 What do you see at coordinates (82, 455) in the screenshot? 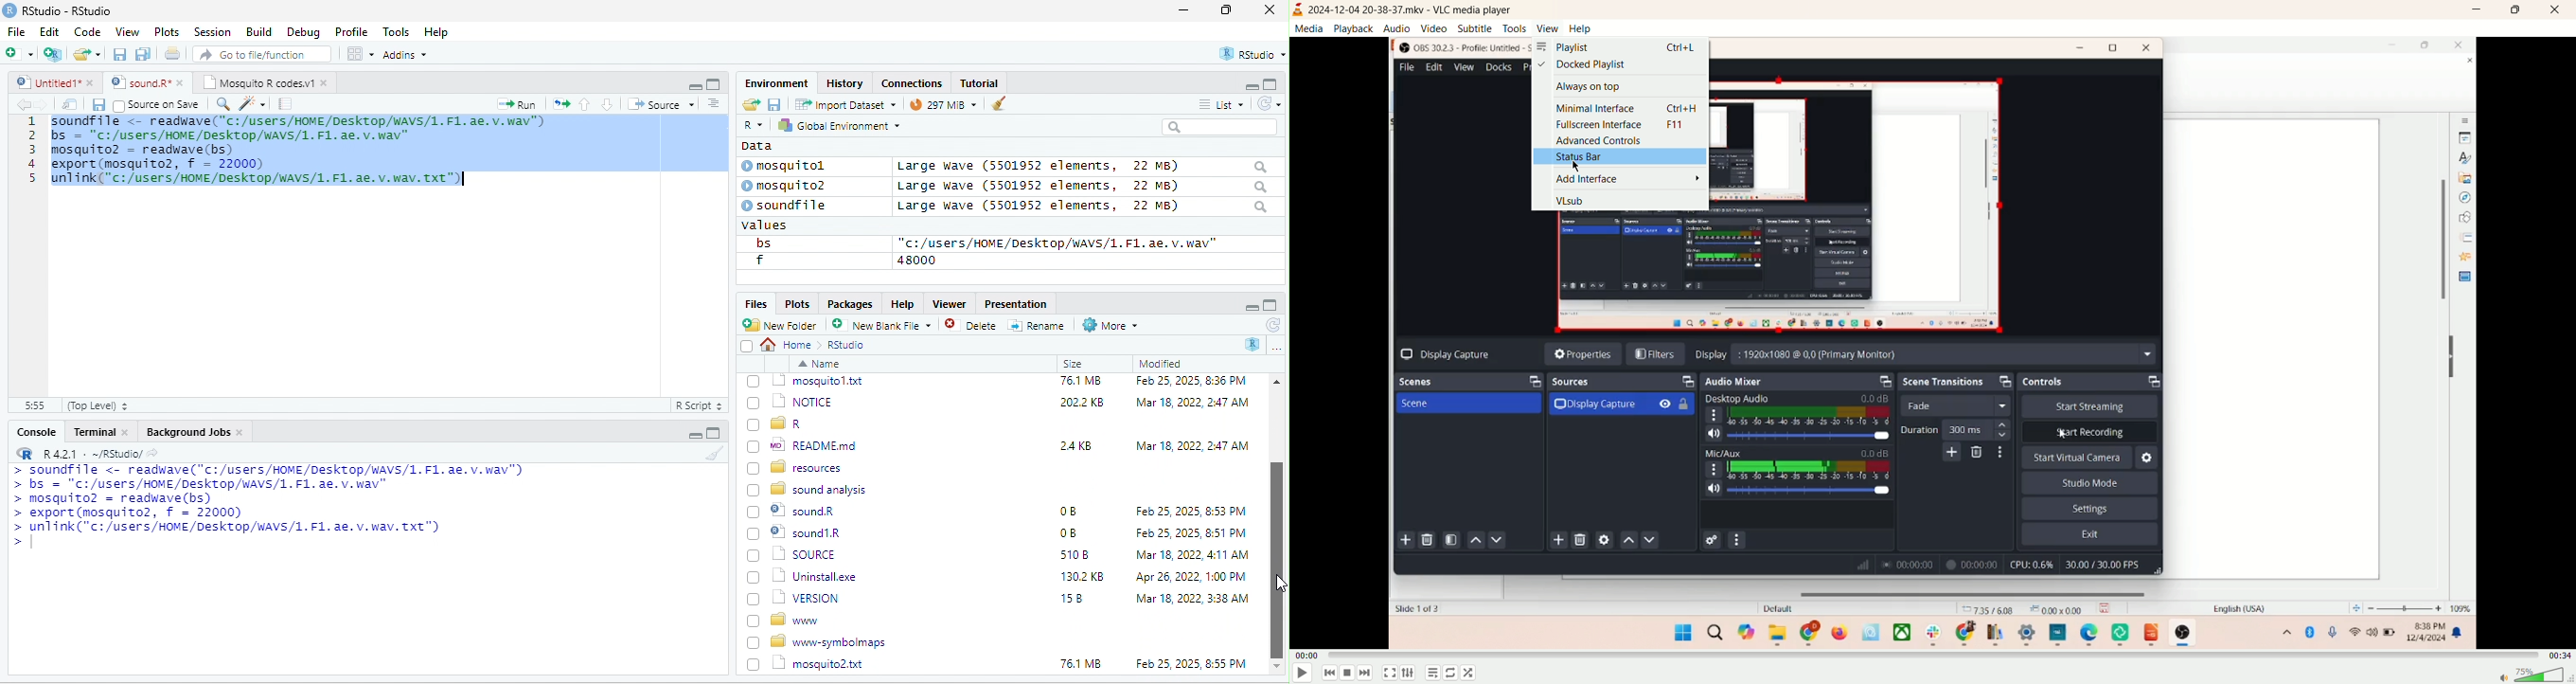
I see `RR R421 - ~/RStudio/` at bounding box center [82, 455].